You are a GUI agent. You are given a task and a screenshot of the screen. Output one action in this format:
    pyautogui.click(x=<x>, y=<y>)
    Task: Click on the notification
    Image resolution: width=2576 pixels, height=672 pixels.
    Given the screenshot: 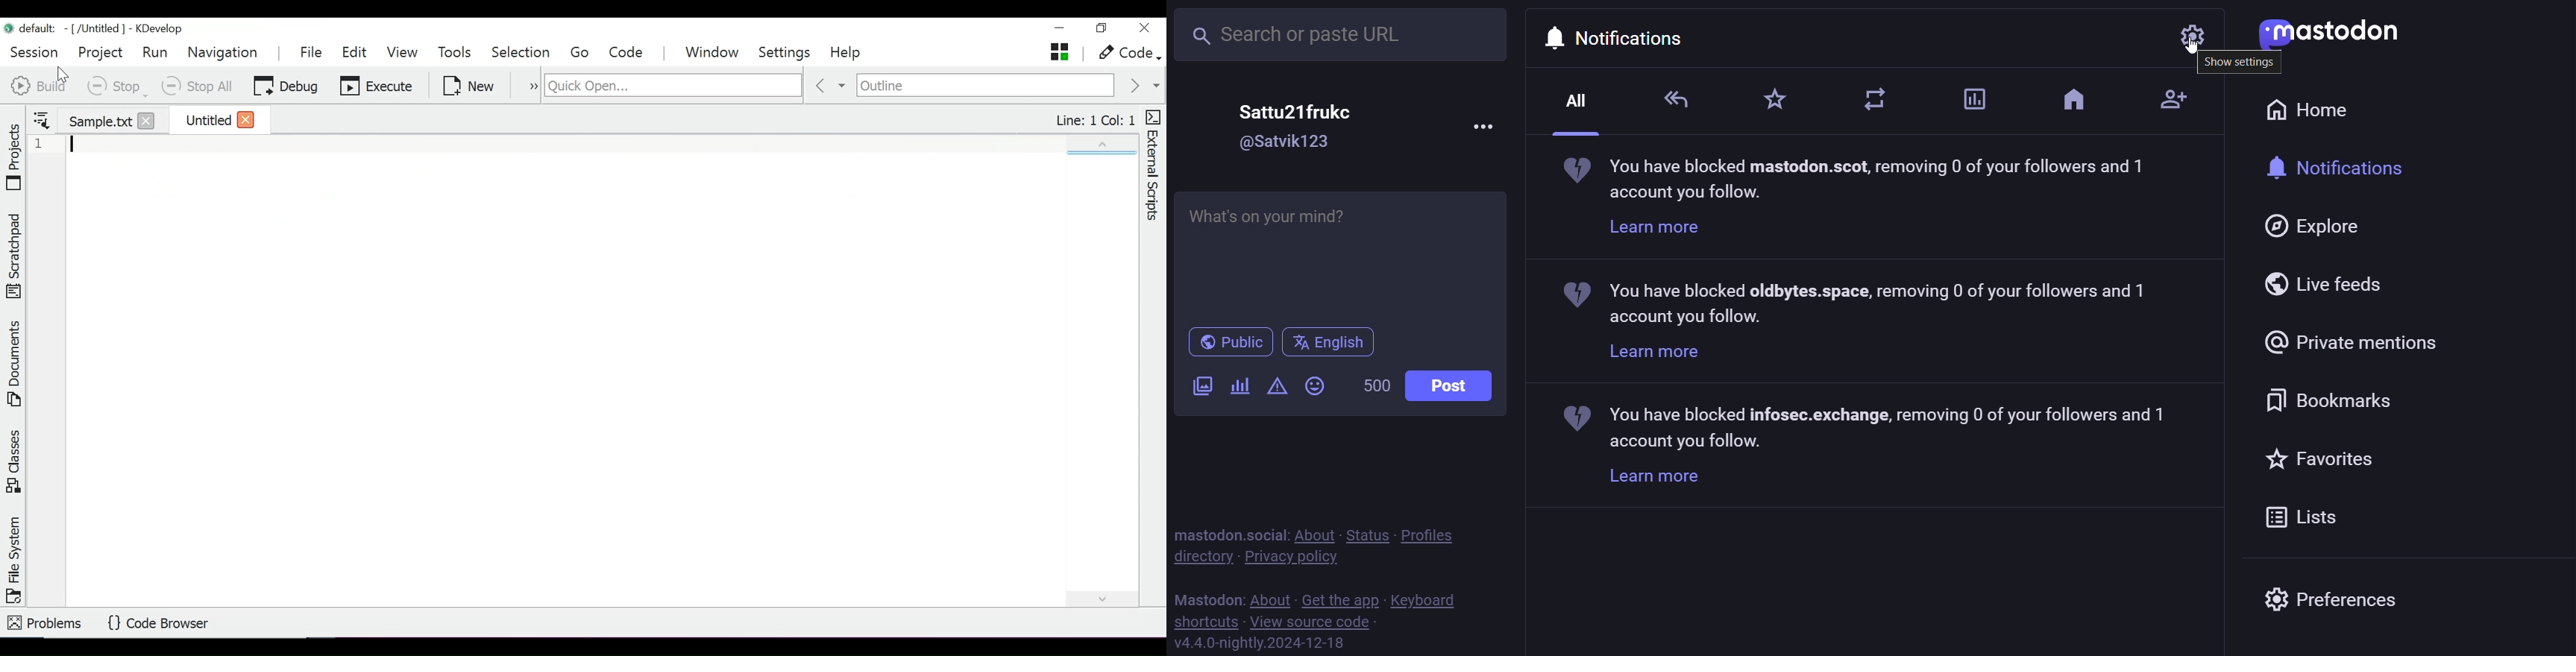 What is the action you would take?
    pyautogui.click(x=1612, y=34)
    